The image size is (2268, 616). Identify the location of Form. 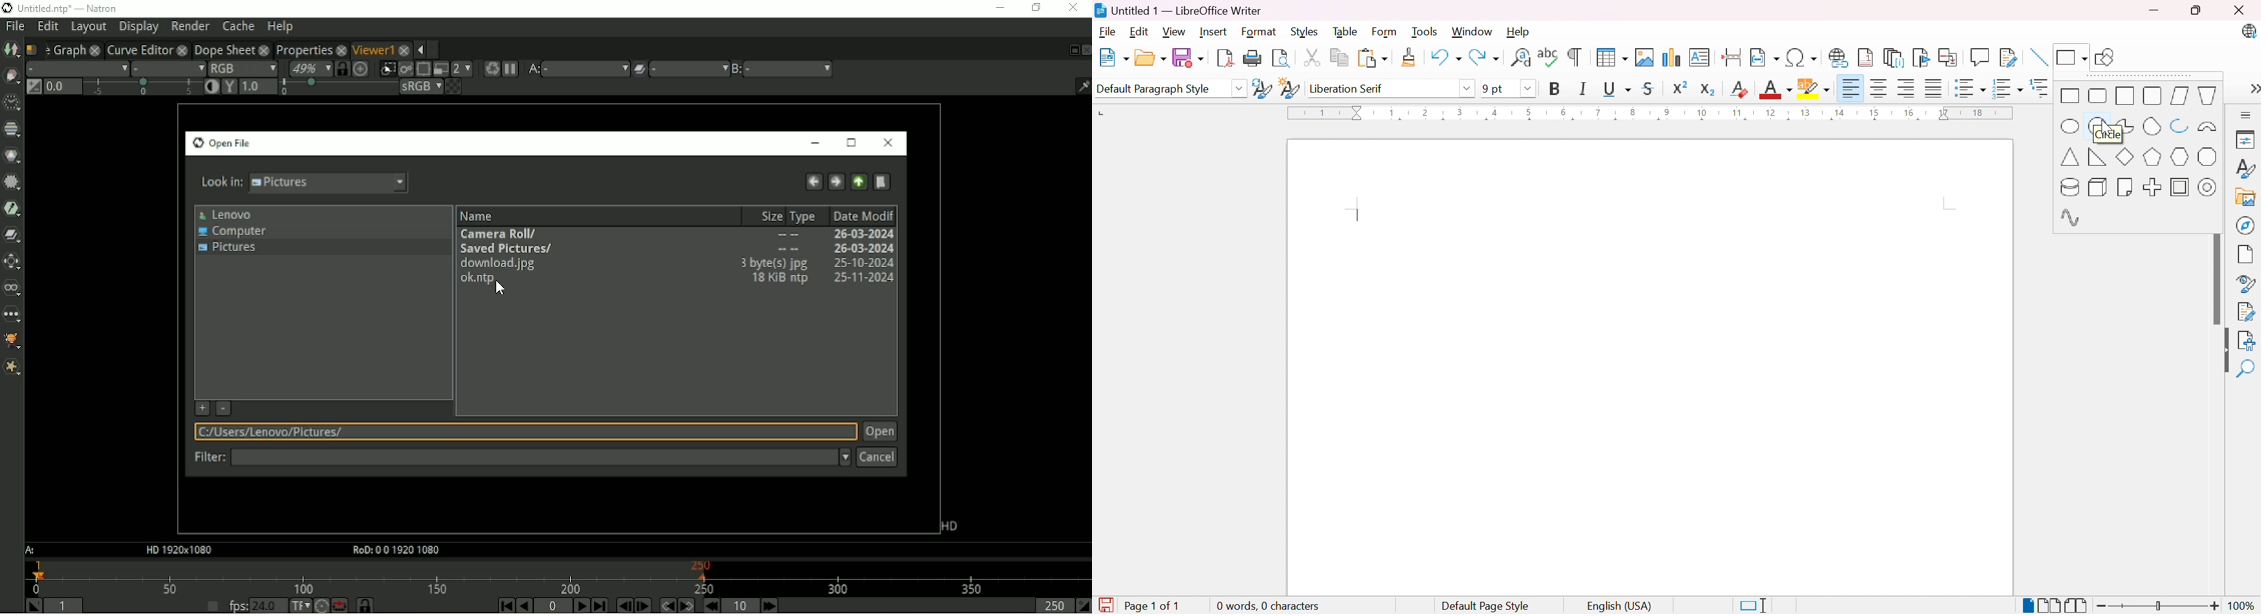
(1385, 32).